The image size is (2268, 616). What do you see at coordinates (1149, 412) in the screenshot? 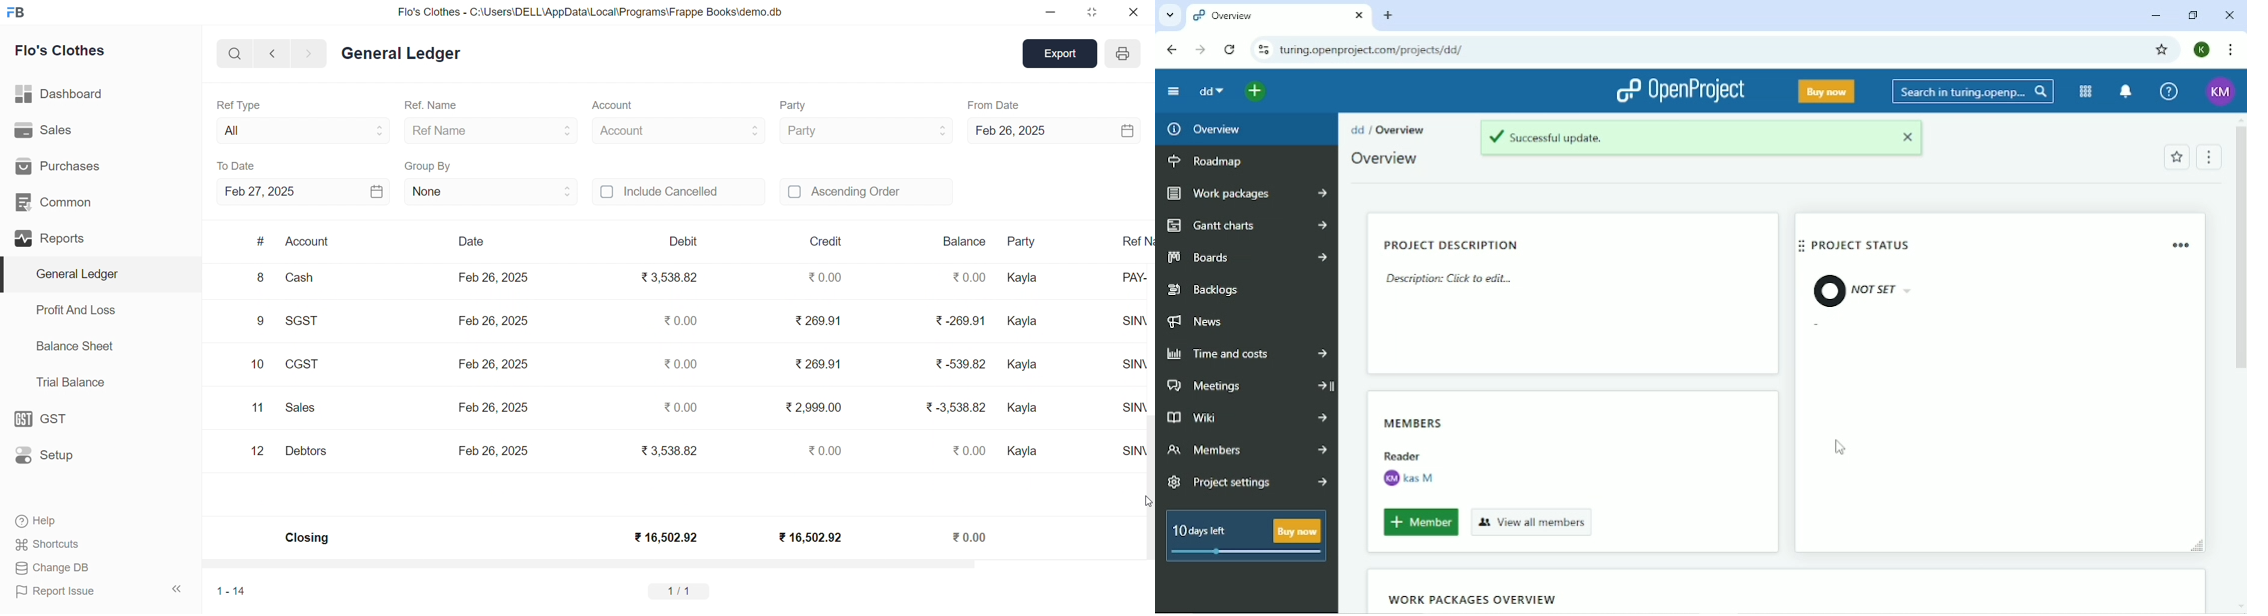
I see `vertical scroll bar` at bounding box center [1149, 412].